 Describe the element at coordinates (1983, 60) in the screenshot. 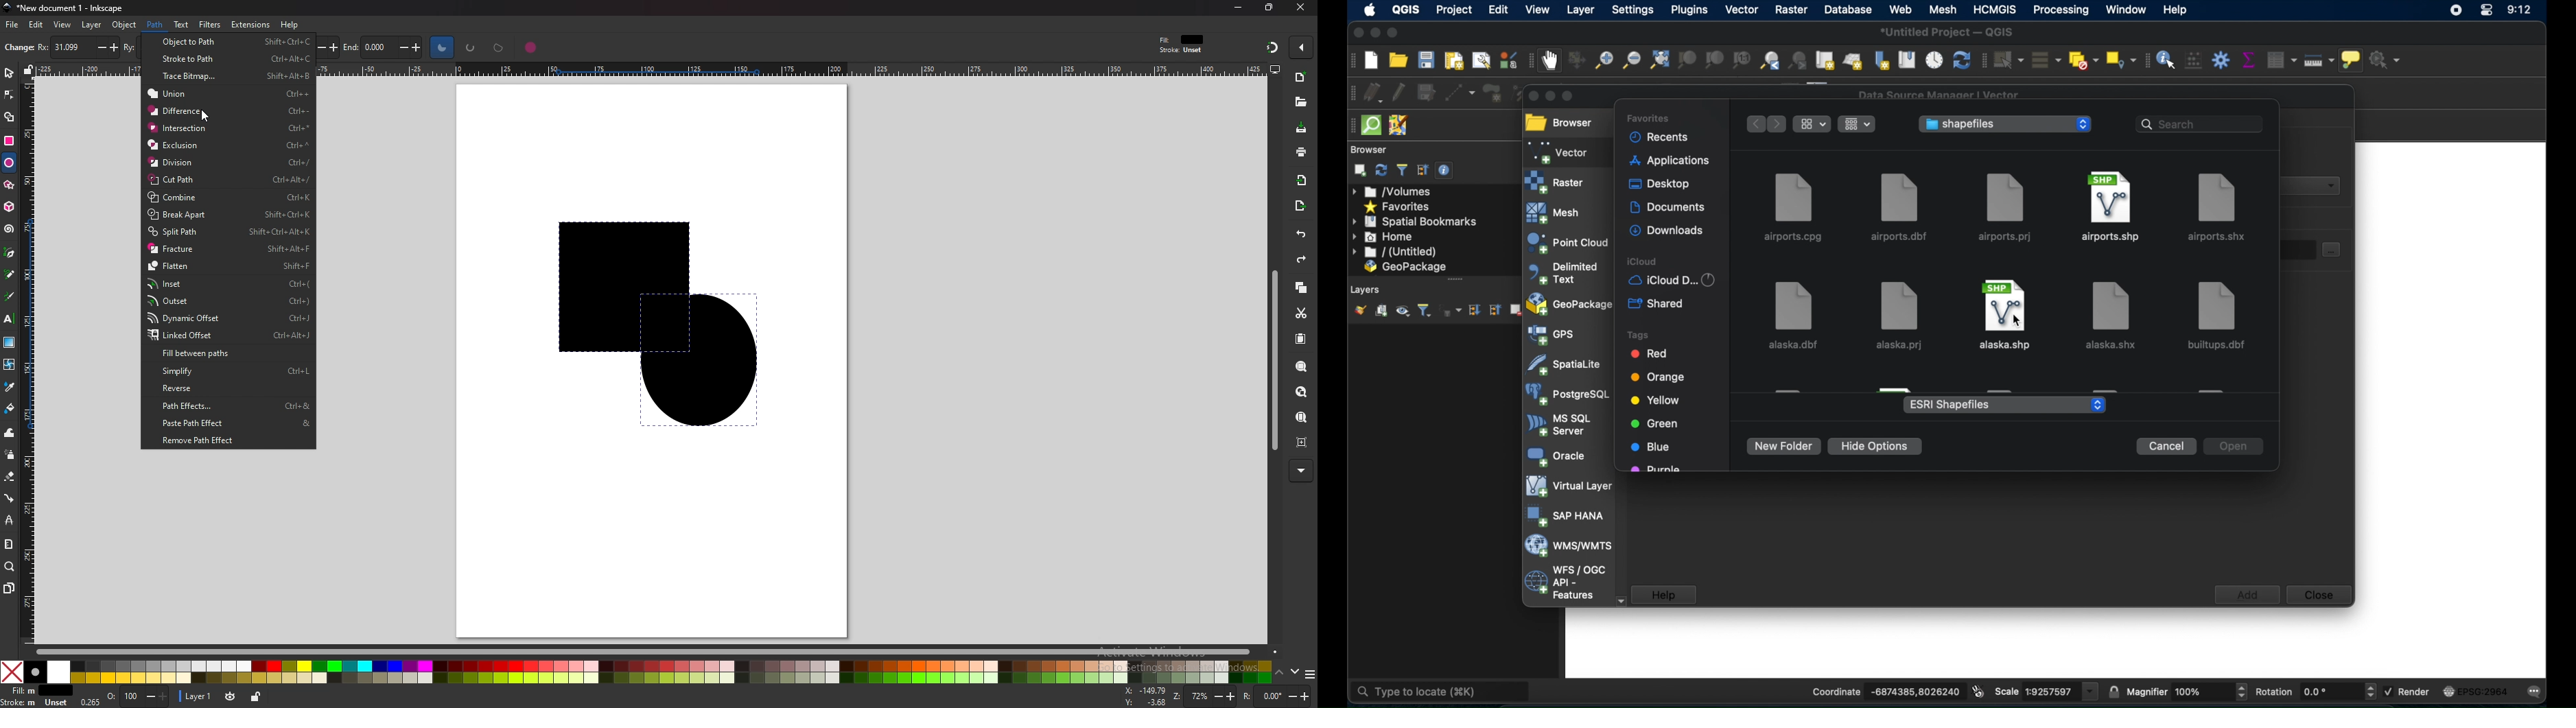

I see `selection toolbar` at that location.